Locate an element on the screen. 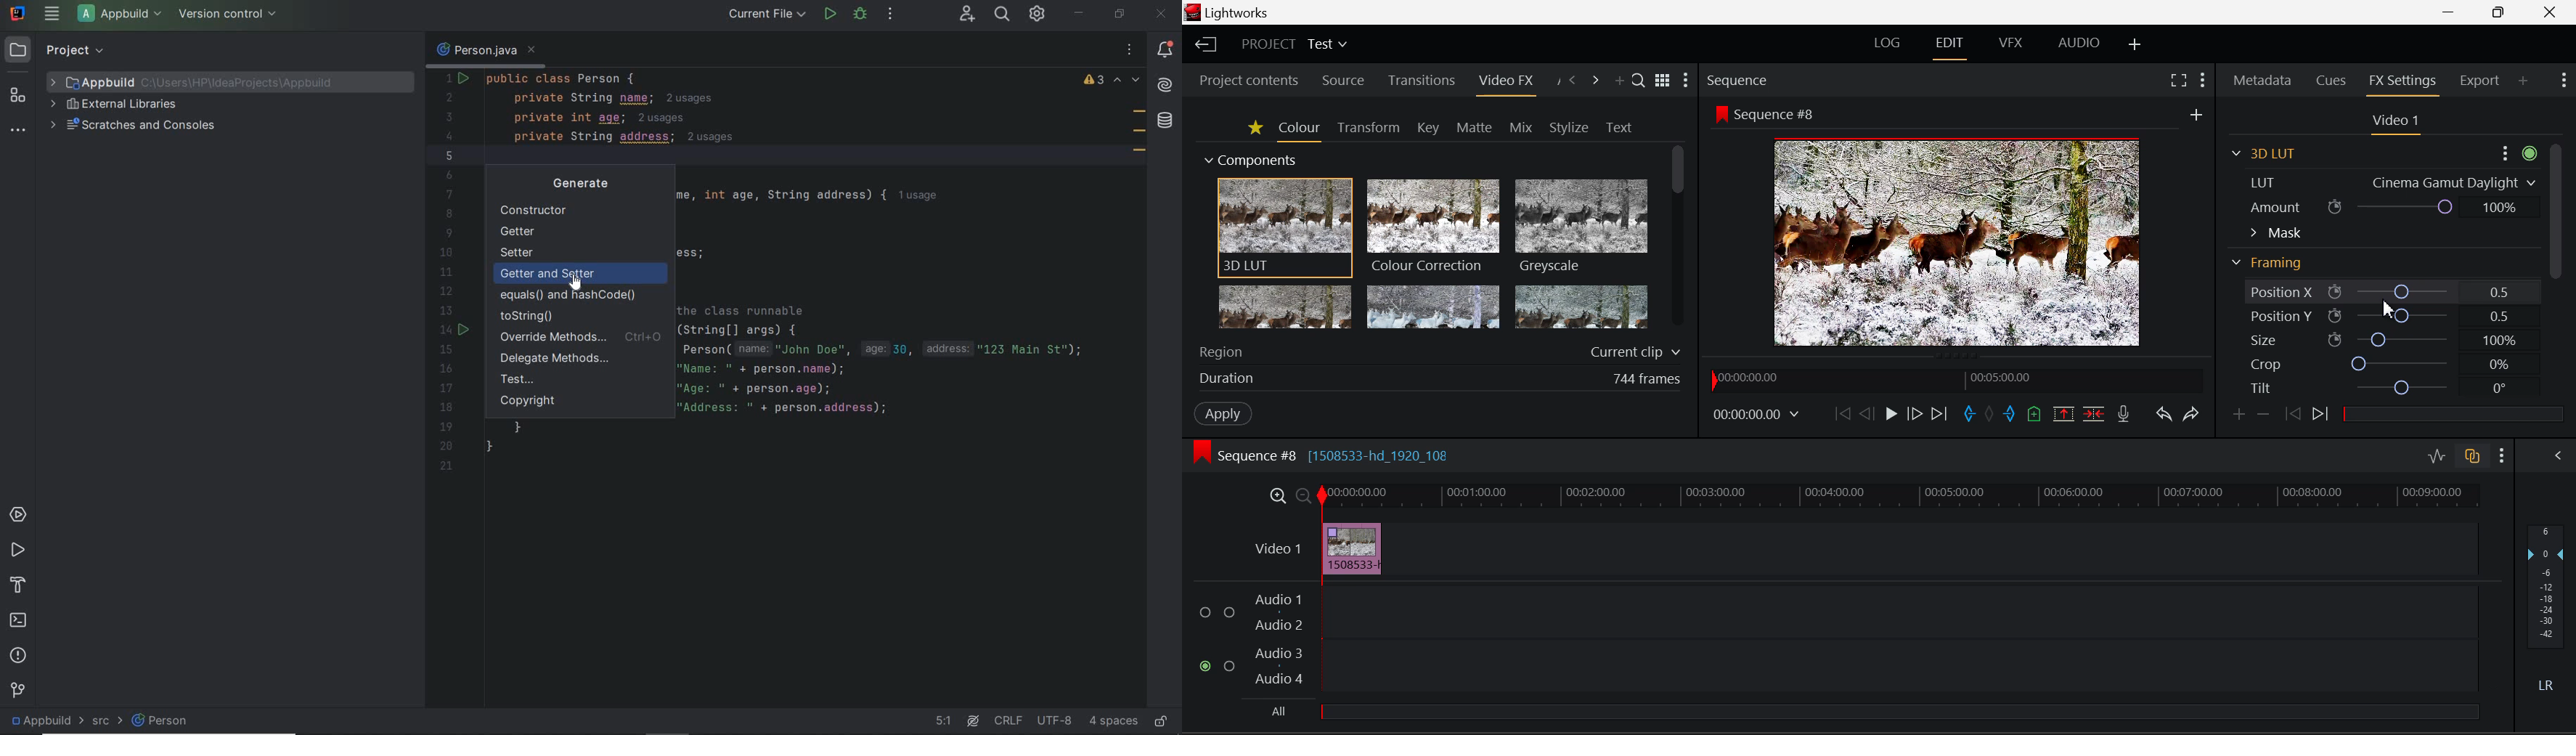 The height and width of the screenshot is (756, 2576). Show Settings is located at coordinates (2562, 81).